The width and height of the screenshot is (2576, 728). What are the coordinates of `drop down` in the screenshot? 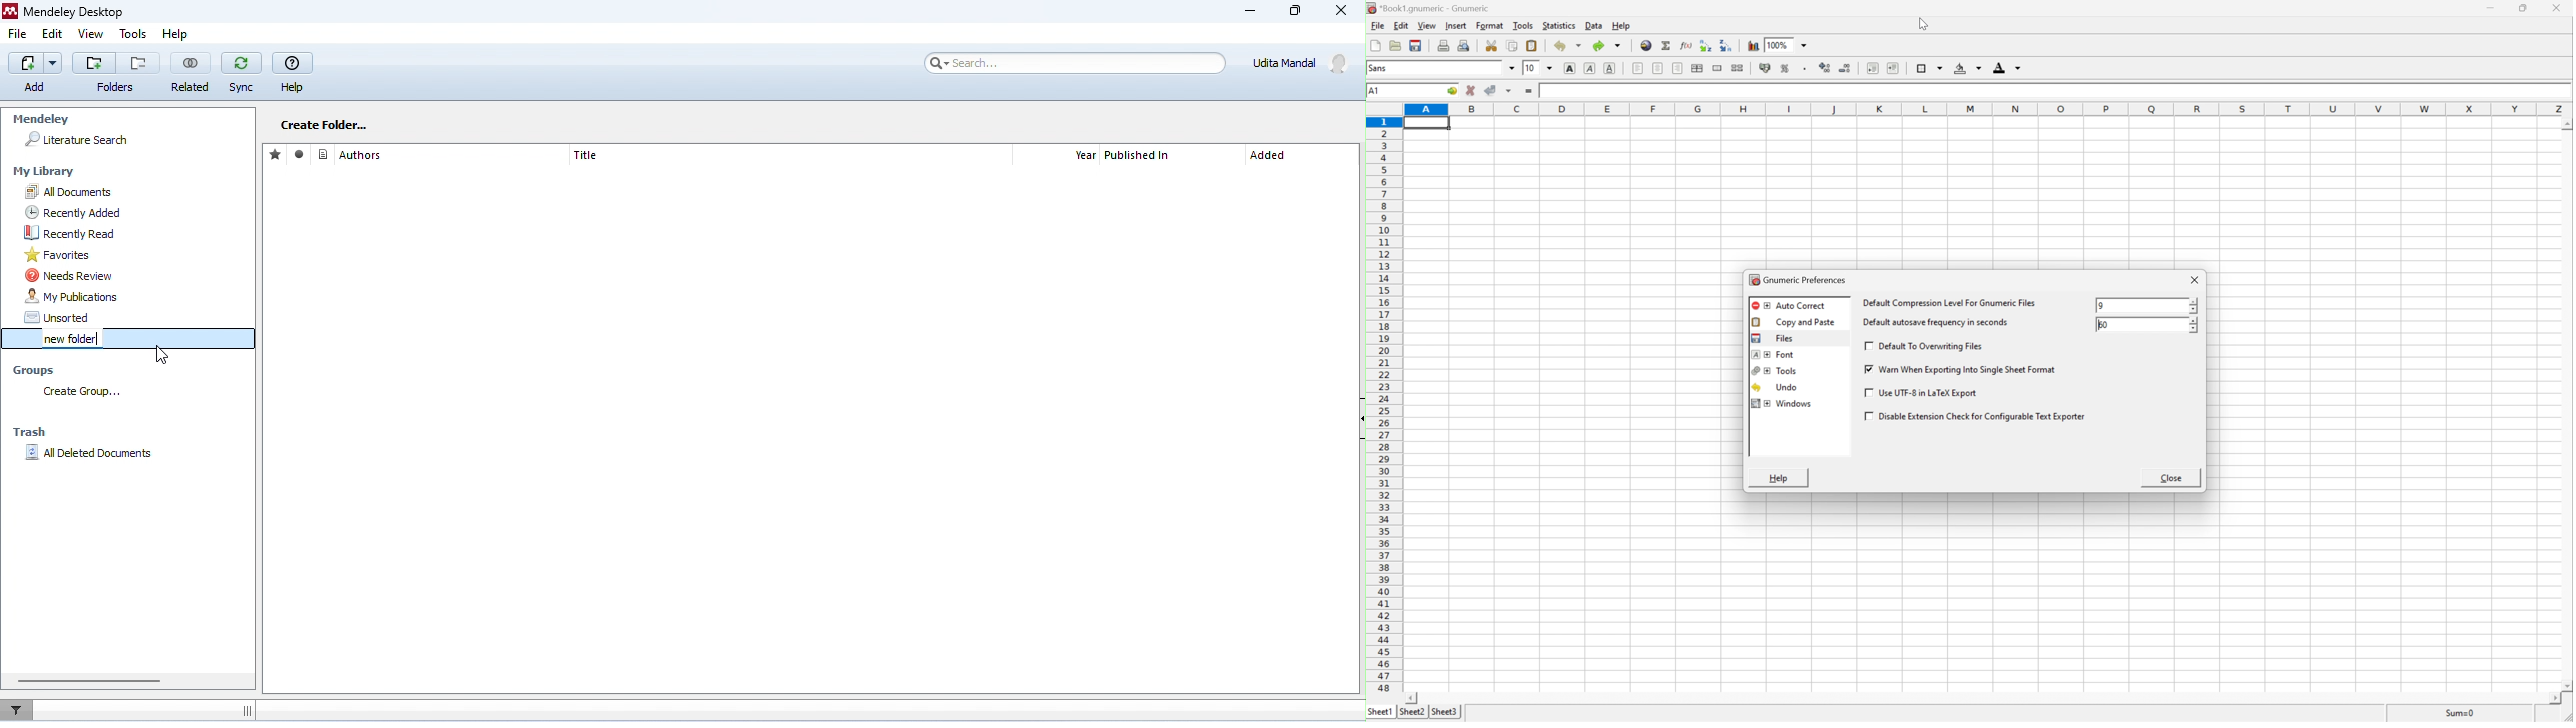 It's located at (55, 62).